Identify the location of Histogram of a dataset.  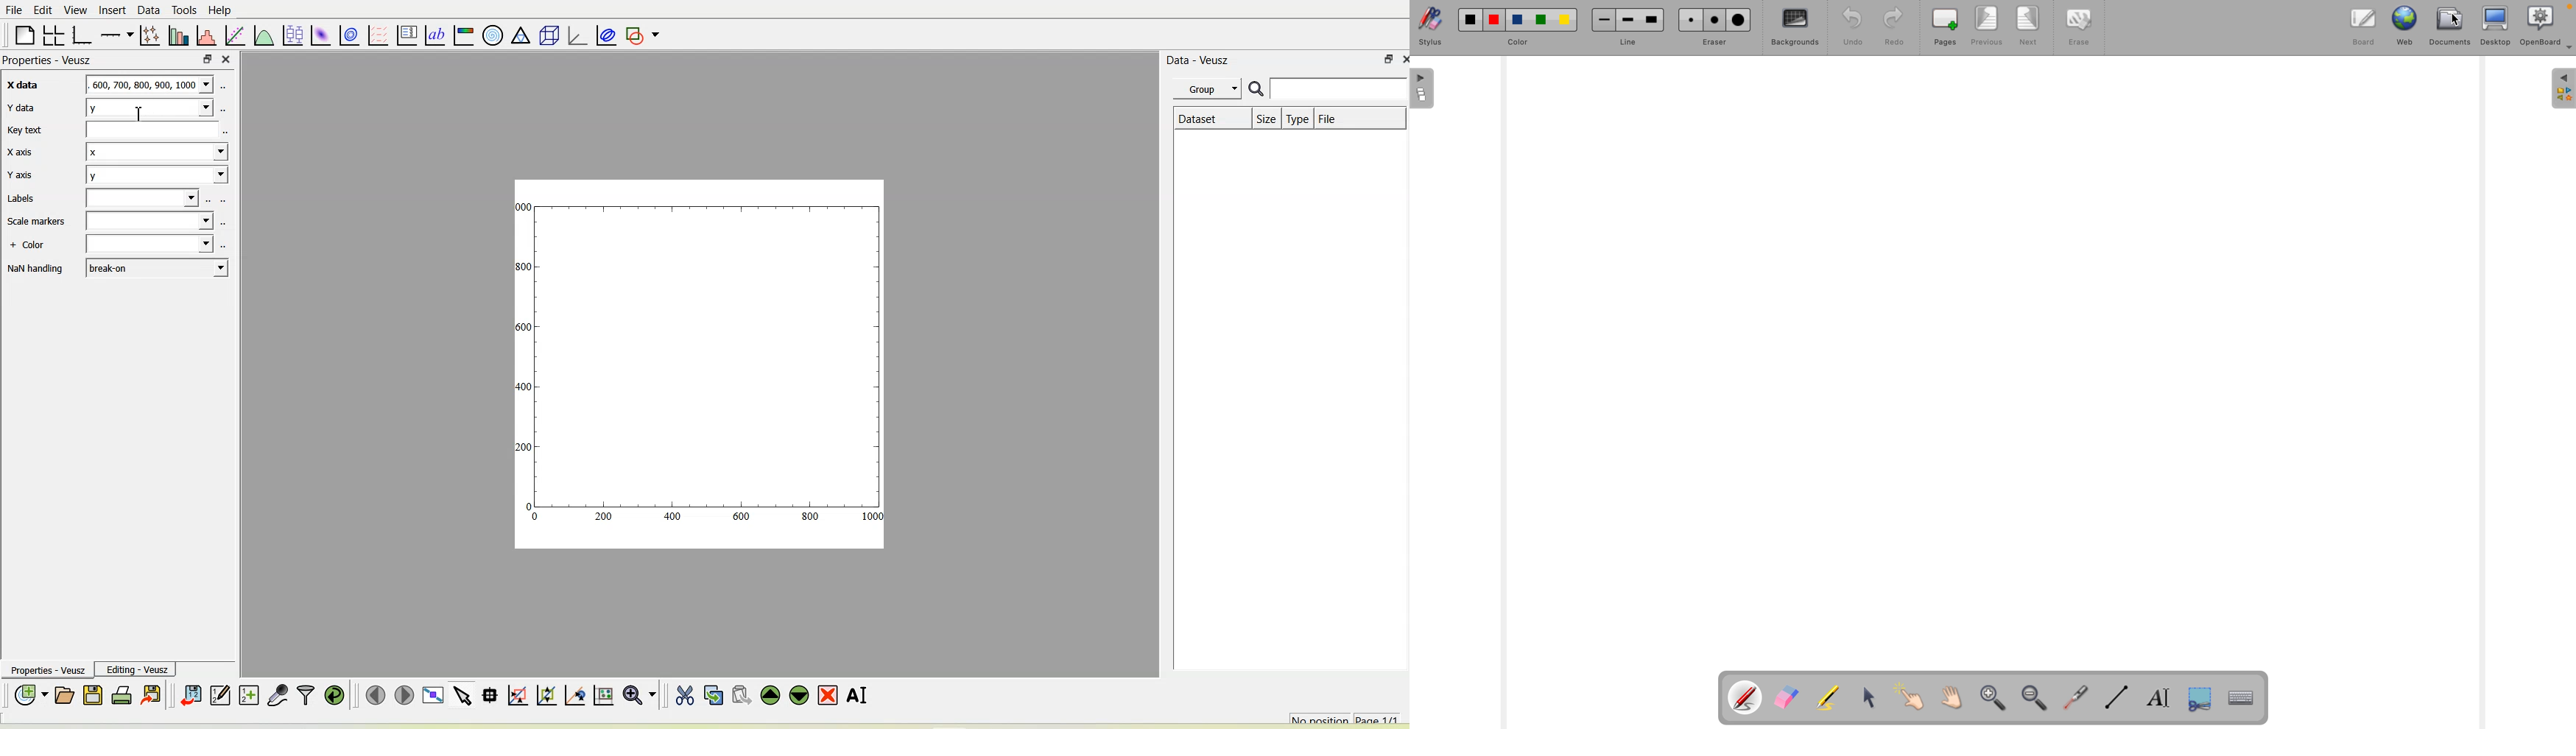
(206, 36).